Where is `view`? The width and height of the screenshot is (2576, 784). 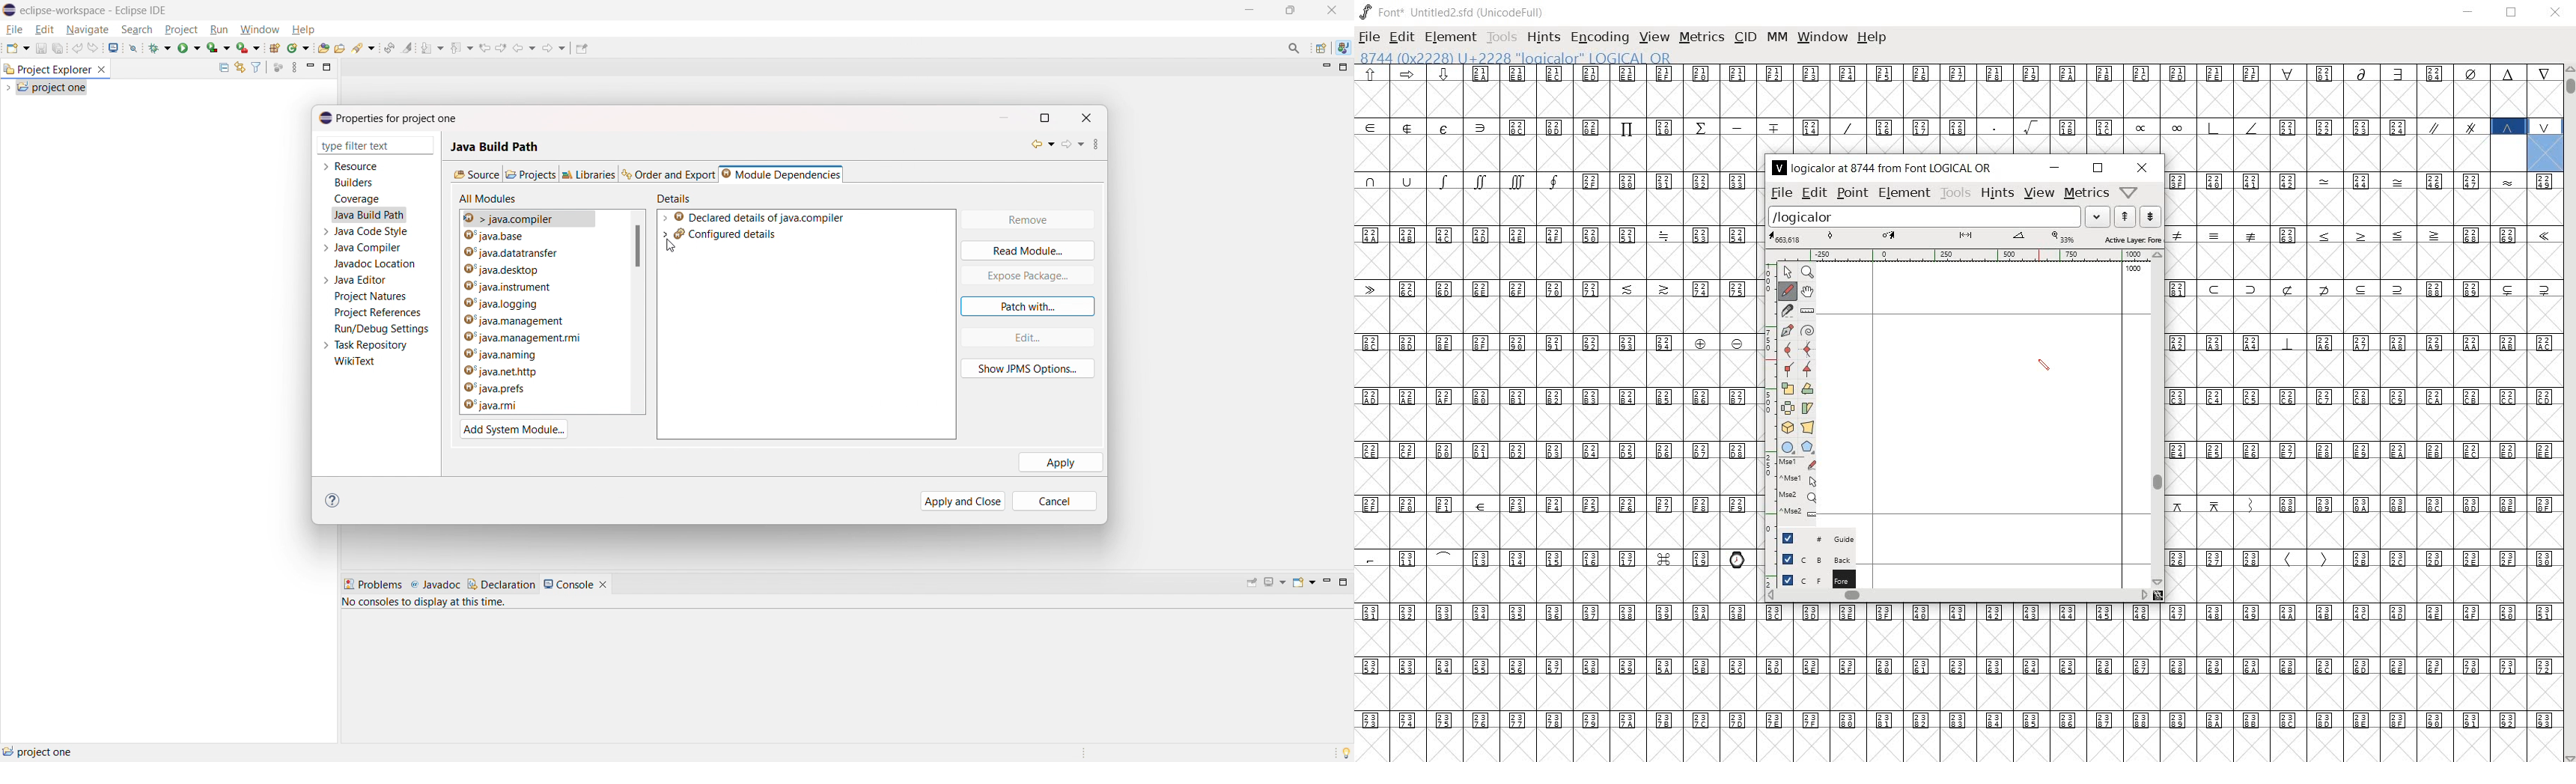
view is located at coordinates (1654, 37).